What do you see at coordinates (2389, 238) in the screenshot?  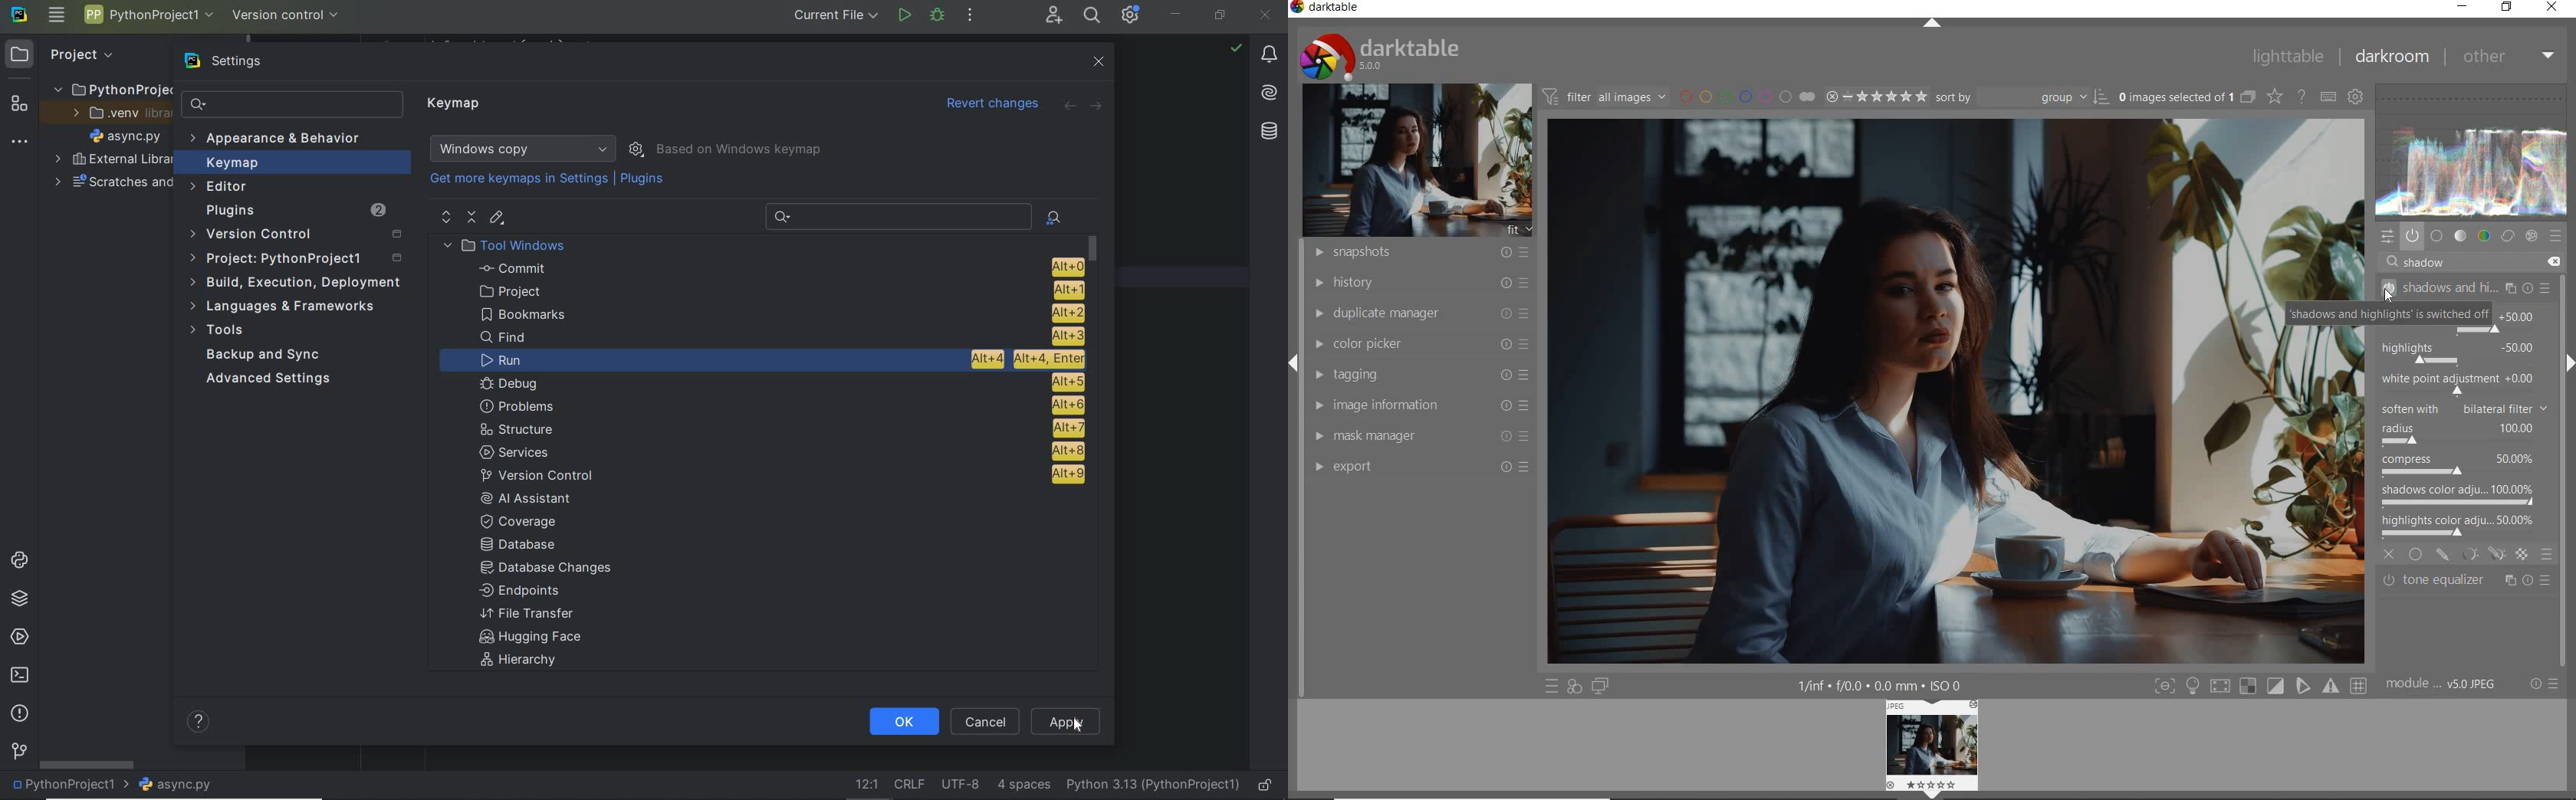 I see `quick access panel` at bounding box center [2389, 238].